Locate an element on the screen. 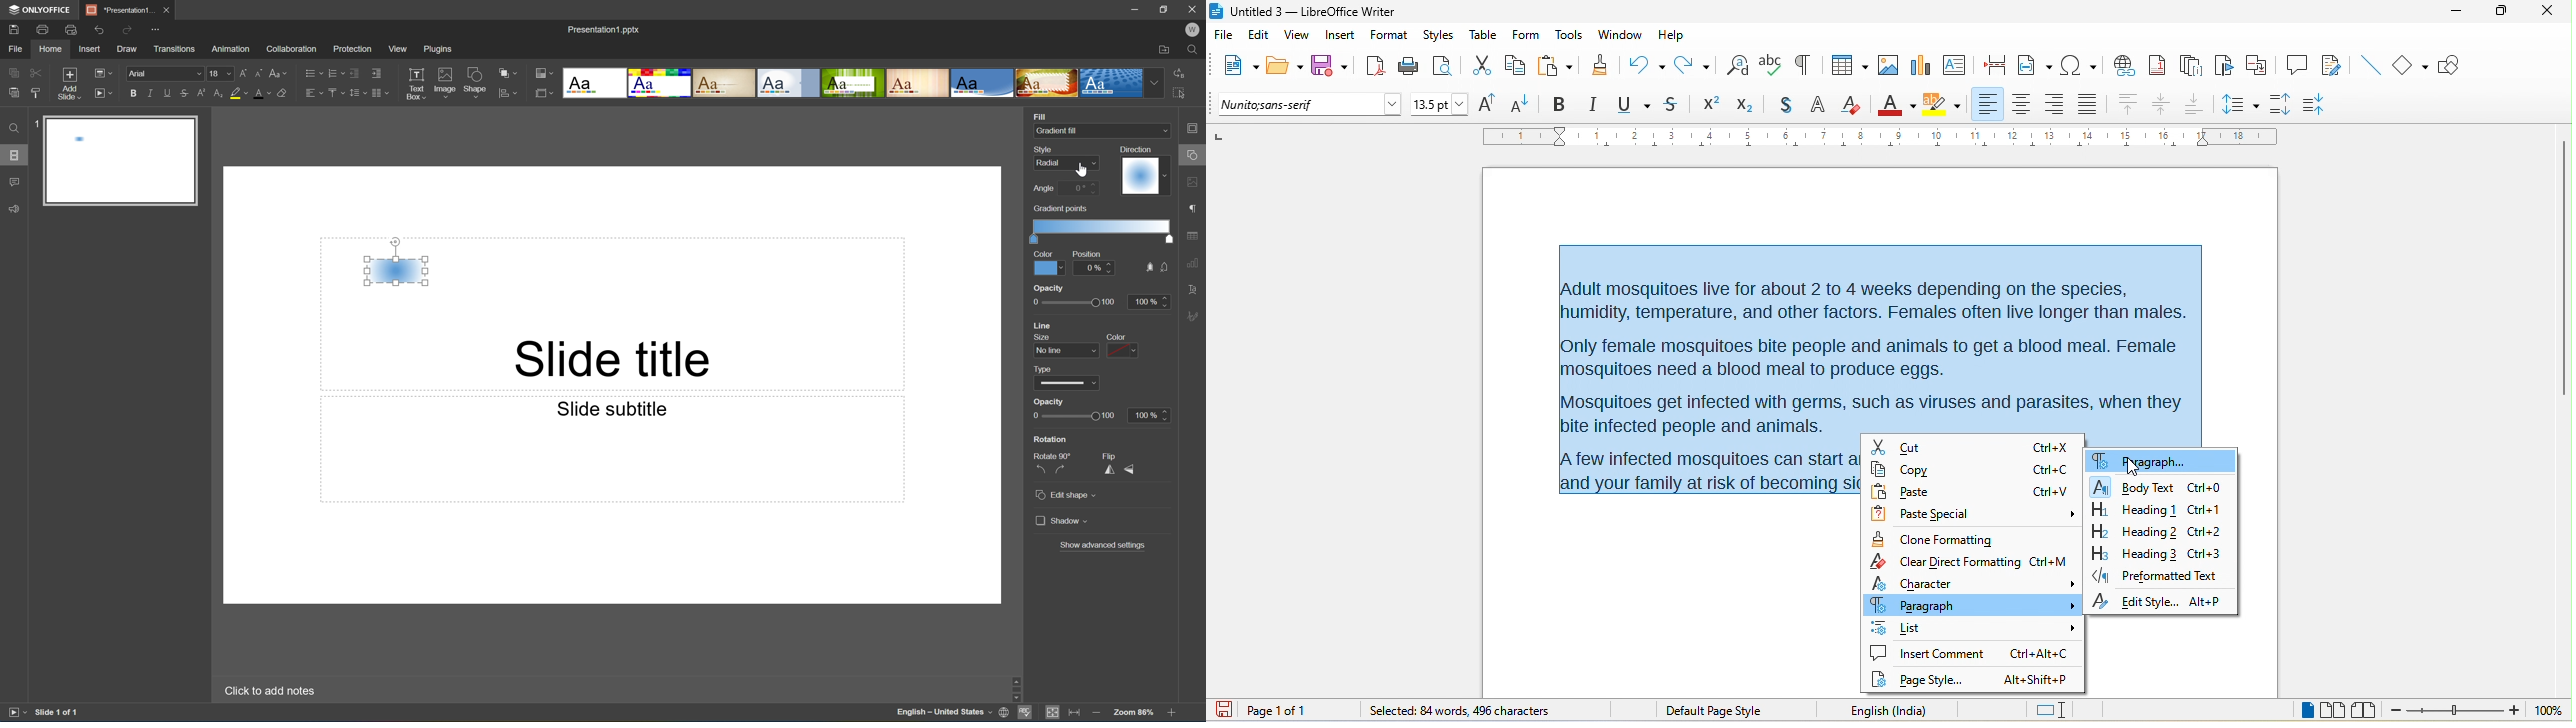 The image size is (2576, 728). 18 is located at coordinates (221, 73).